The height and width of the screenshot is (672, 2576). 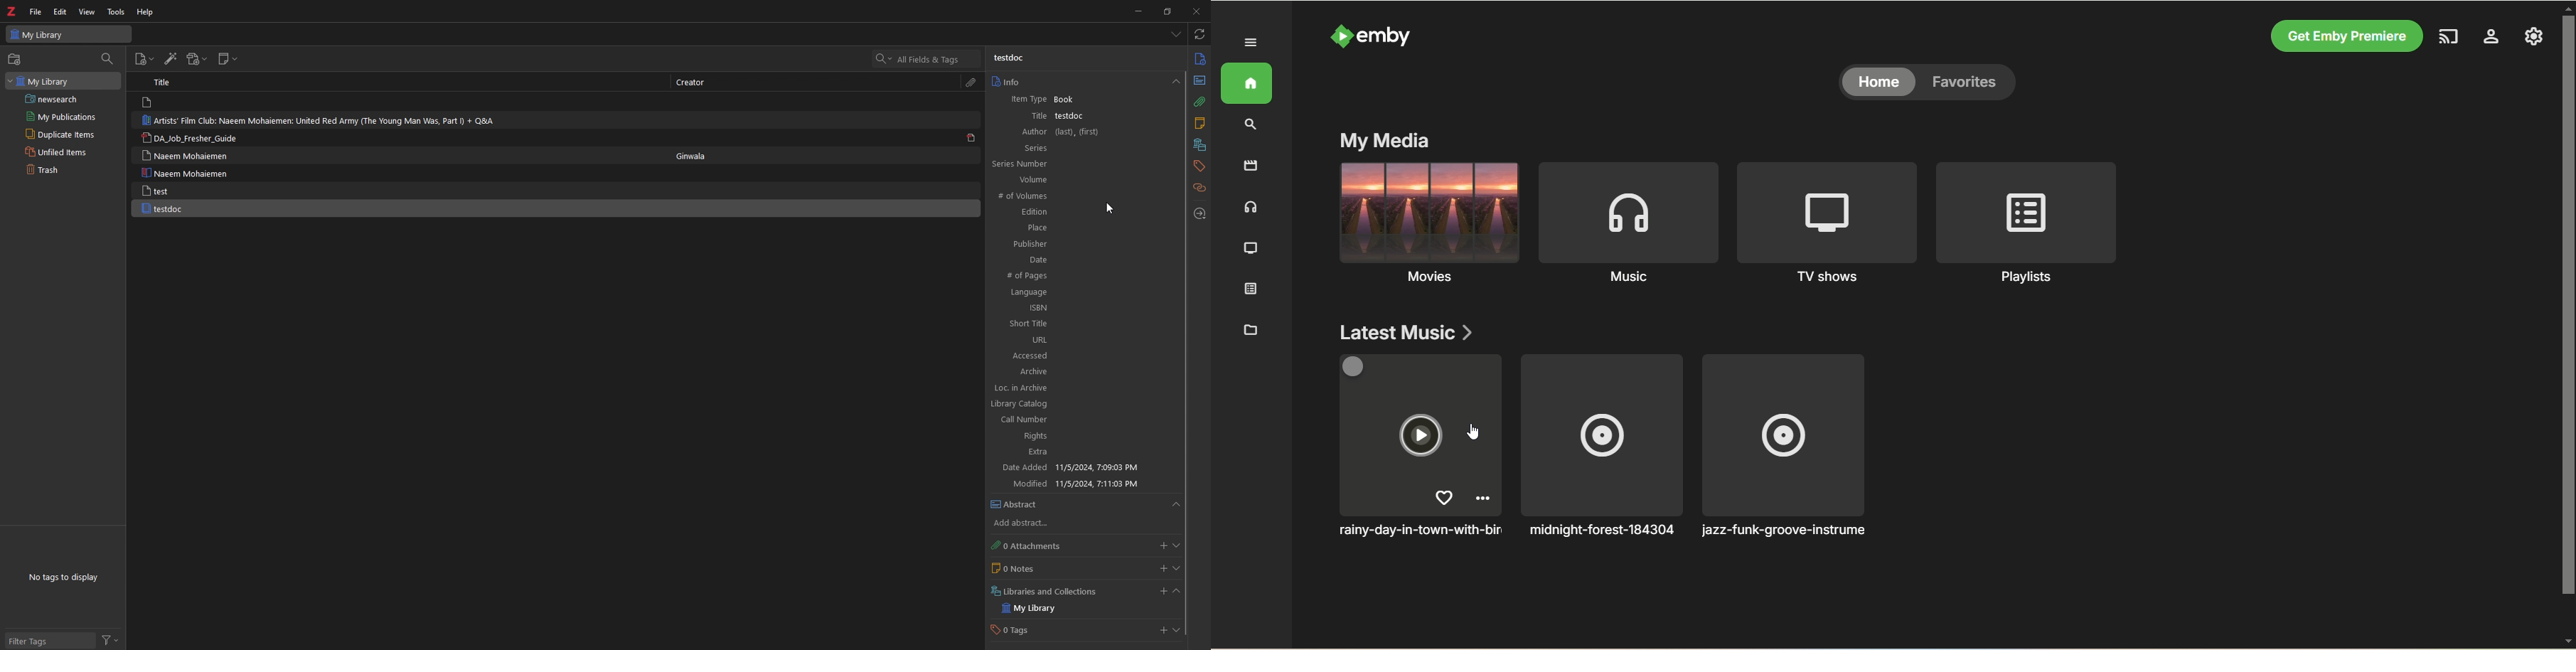 I want to click on DA_Job_Fresher_Guide, so click(x=192, y=138).